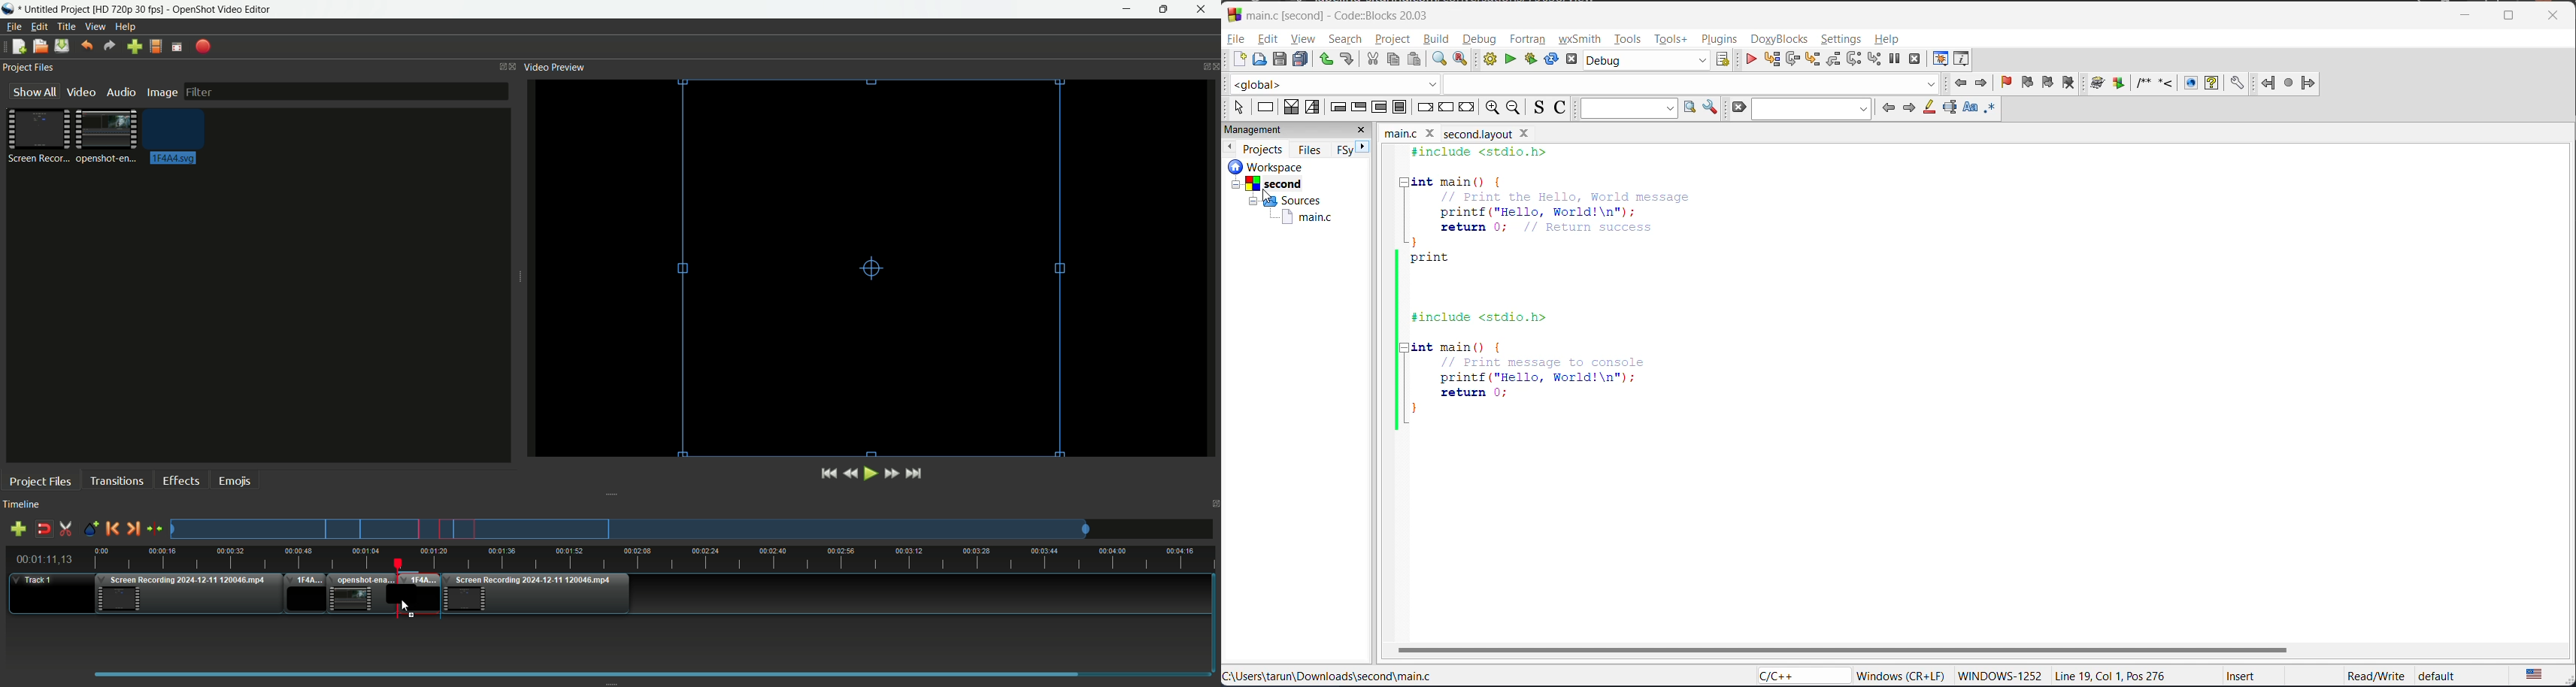 The height and width of the screenshot is (700, 2576). What do you see at coordinates (1343, 39) in the screenshot?
I see `search` at bounding box center [1343, 39].